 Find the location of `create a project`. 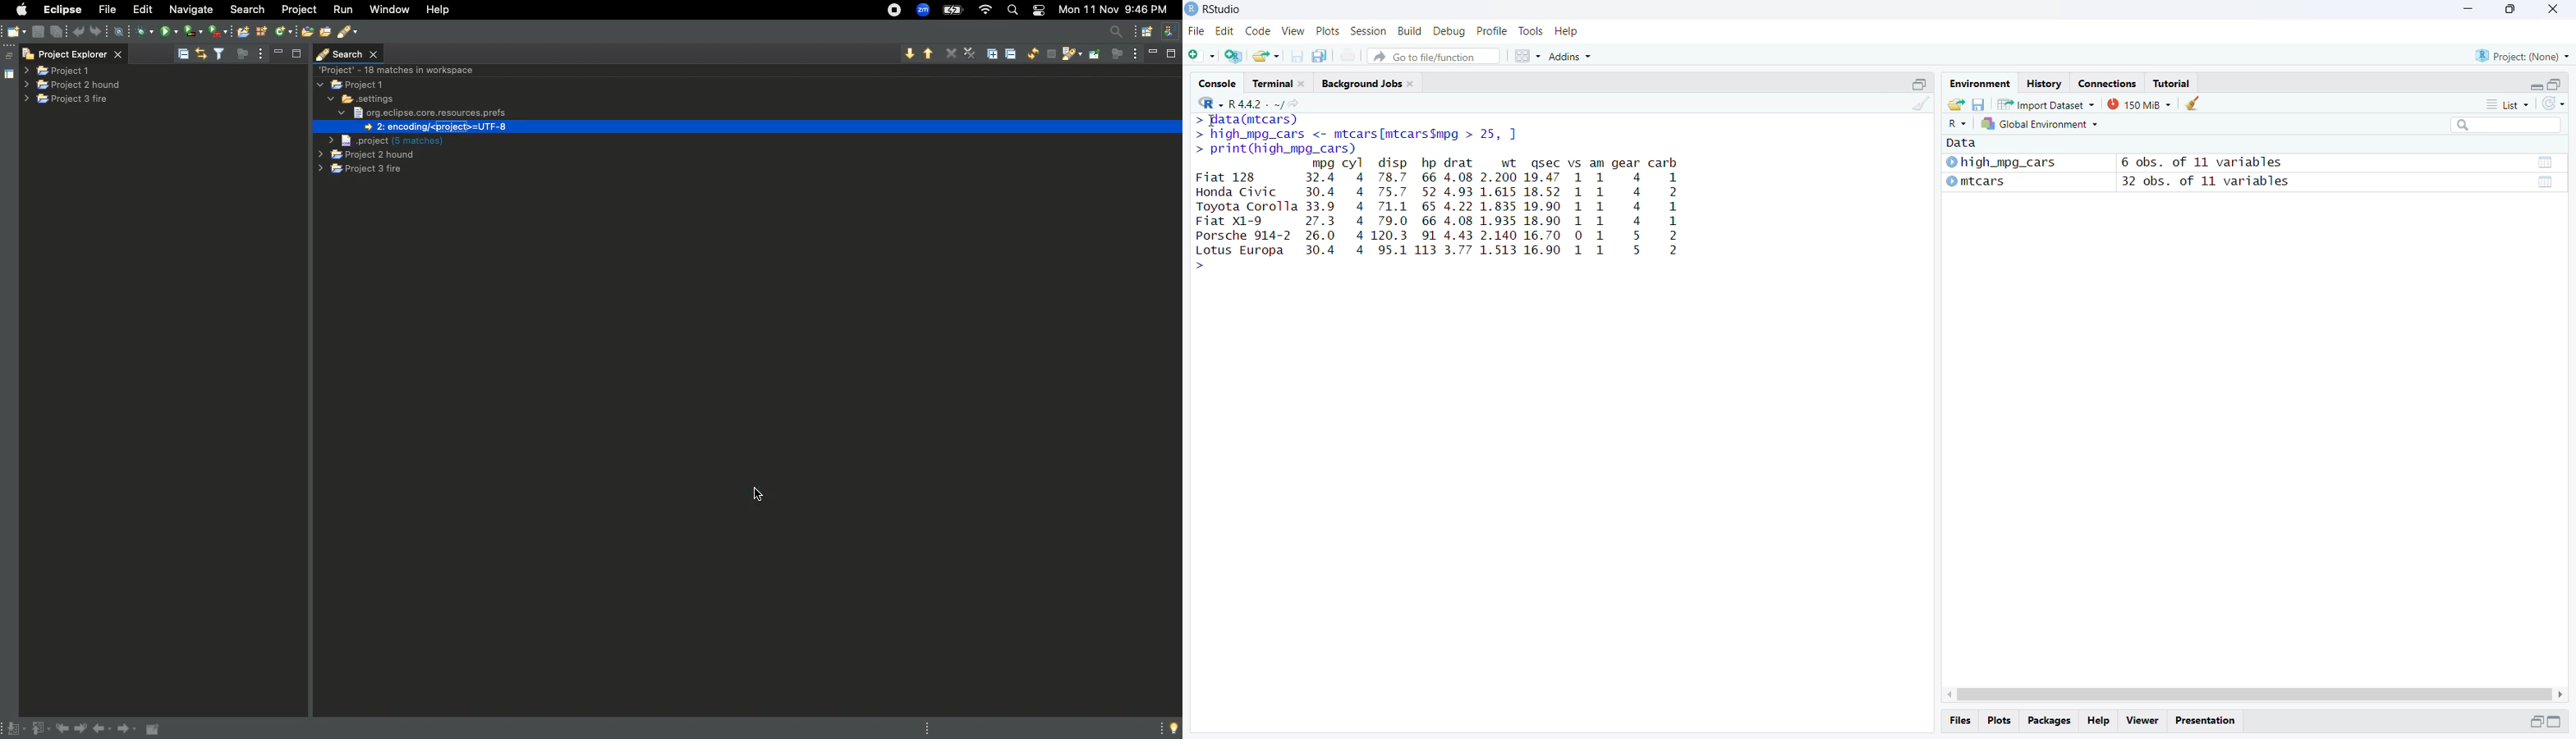

create a project is located at coordinates (1235, 56).